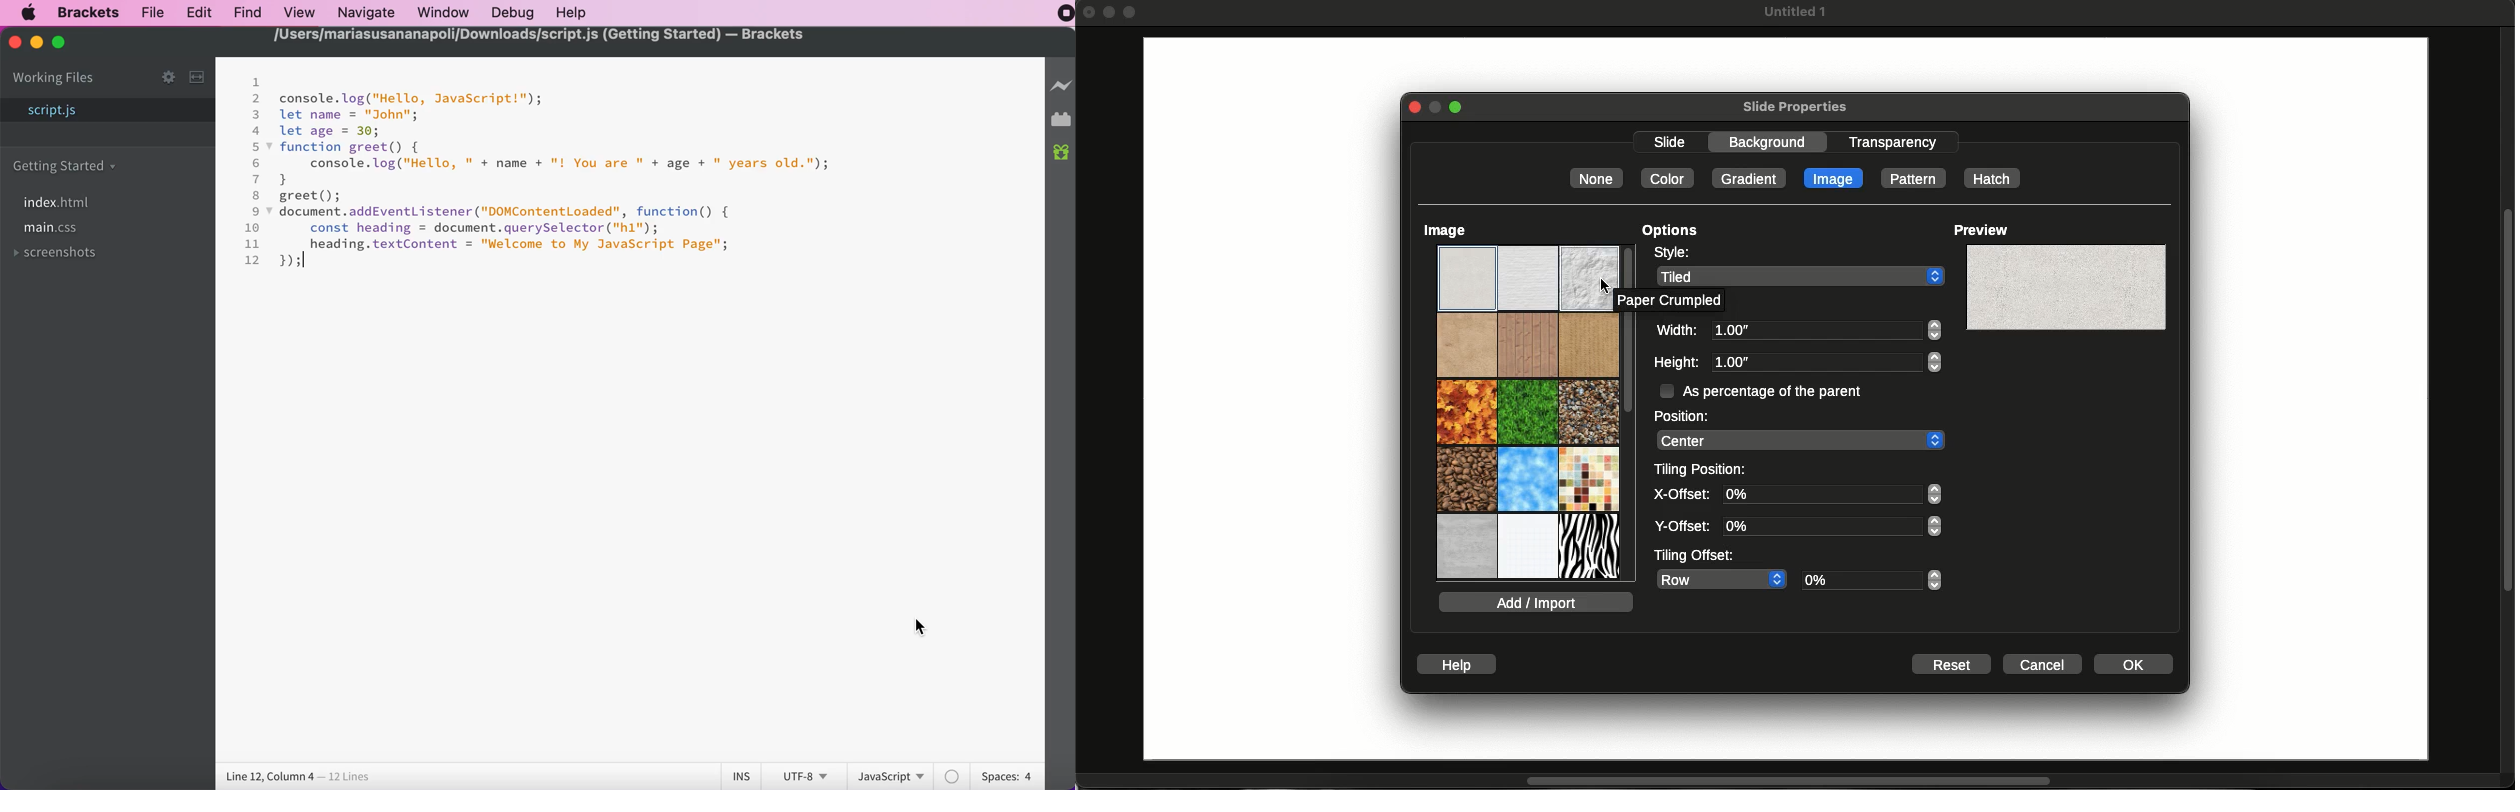  What do you see at coordinates (1825, 362) in the screenshot?
I see `1.00` at bounding box center [1825, 362].